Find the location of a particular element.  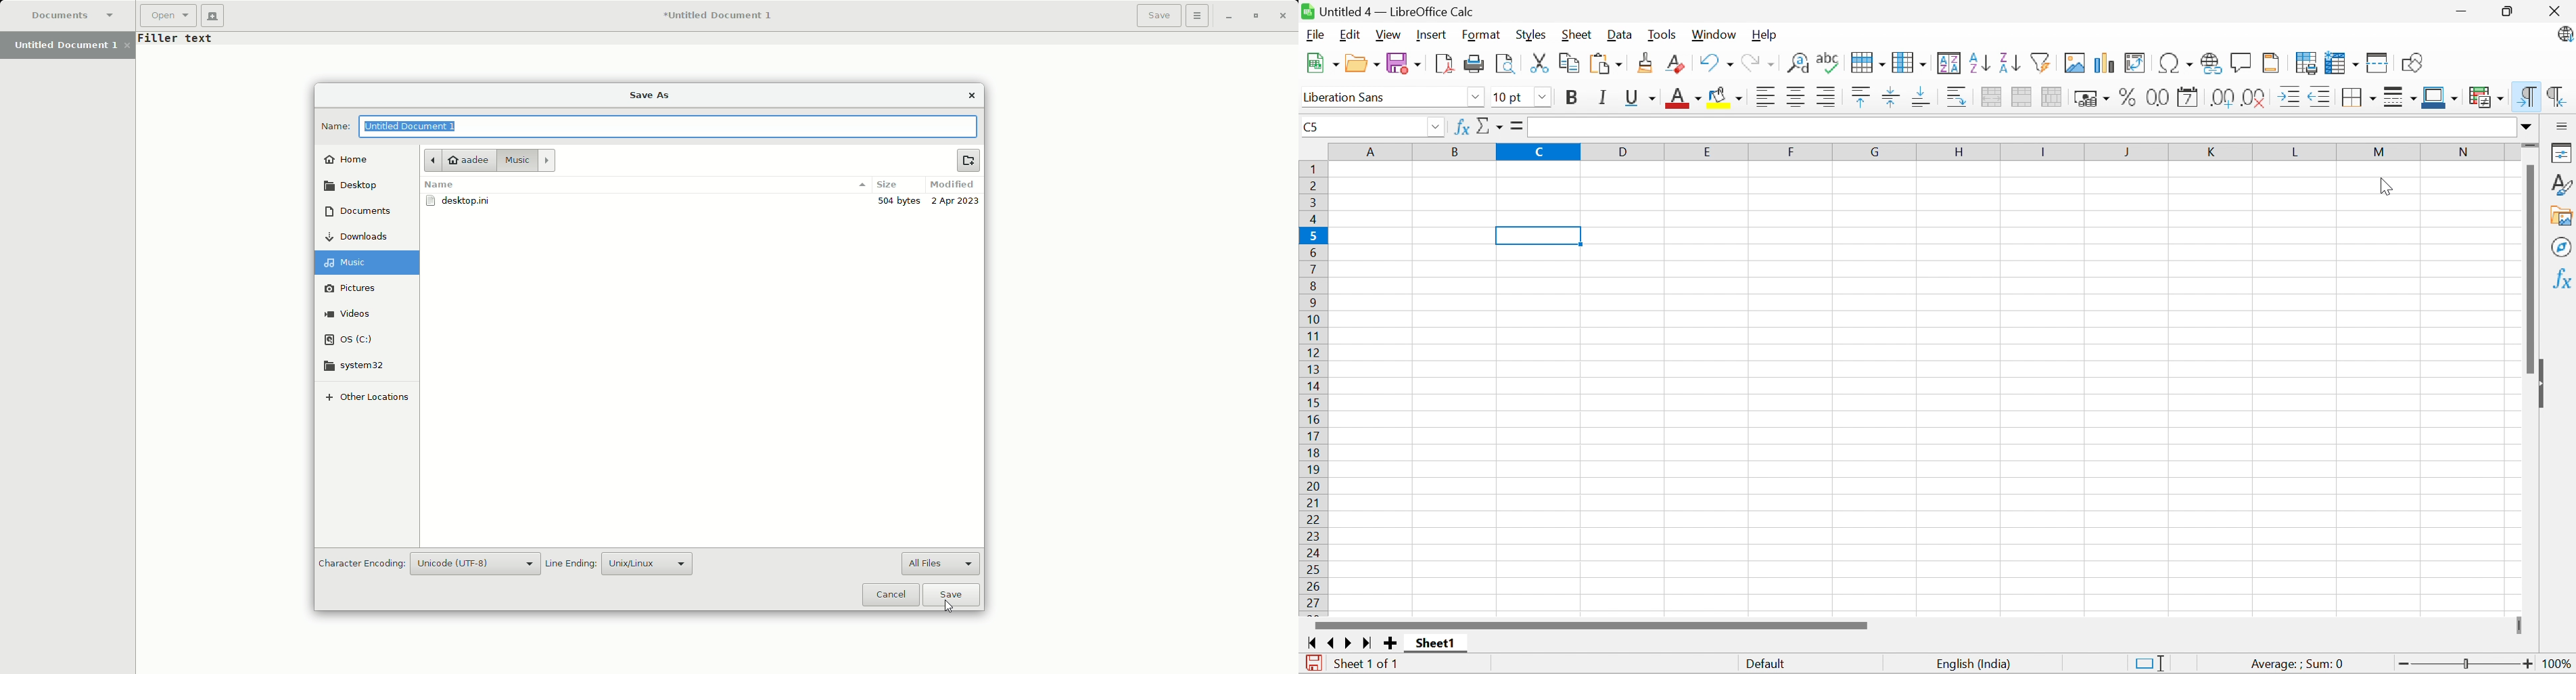

Close is located at coordinates (1286, 17).